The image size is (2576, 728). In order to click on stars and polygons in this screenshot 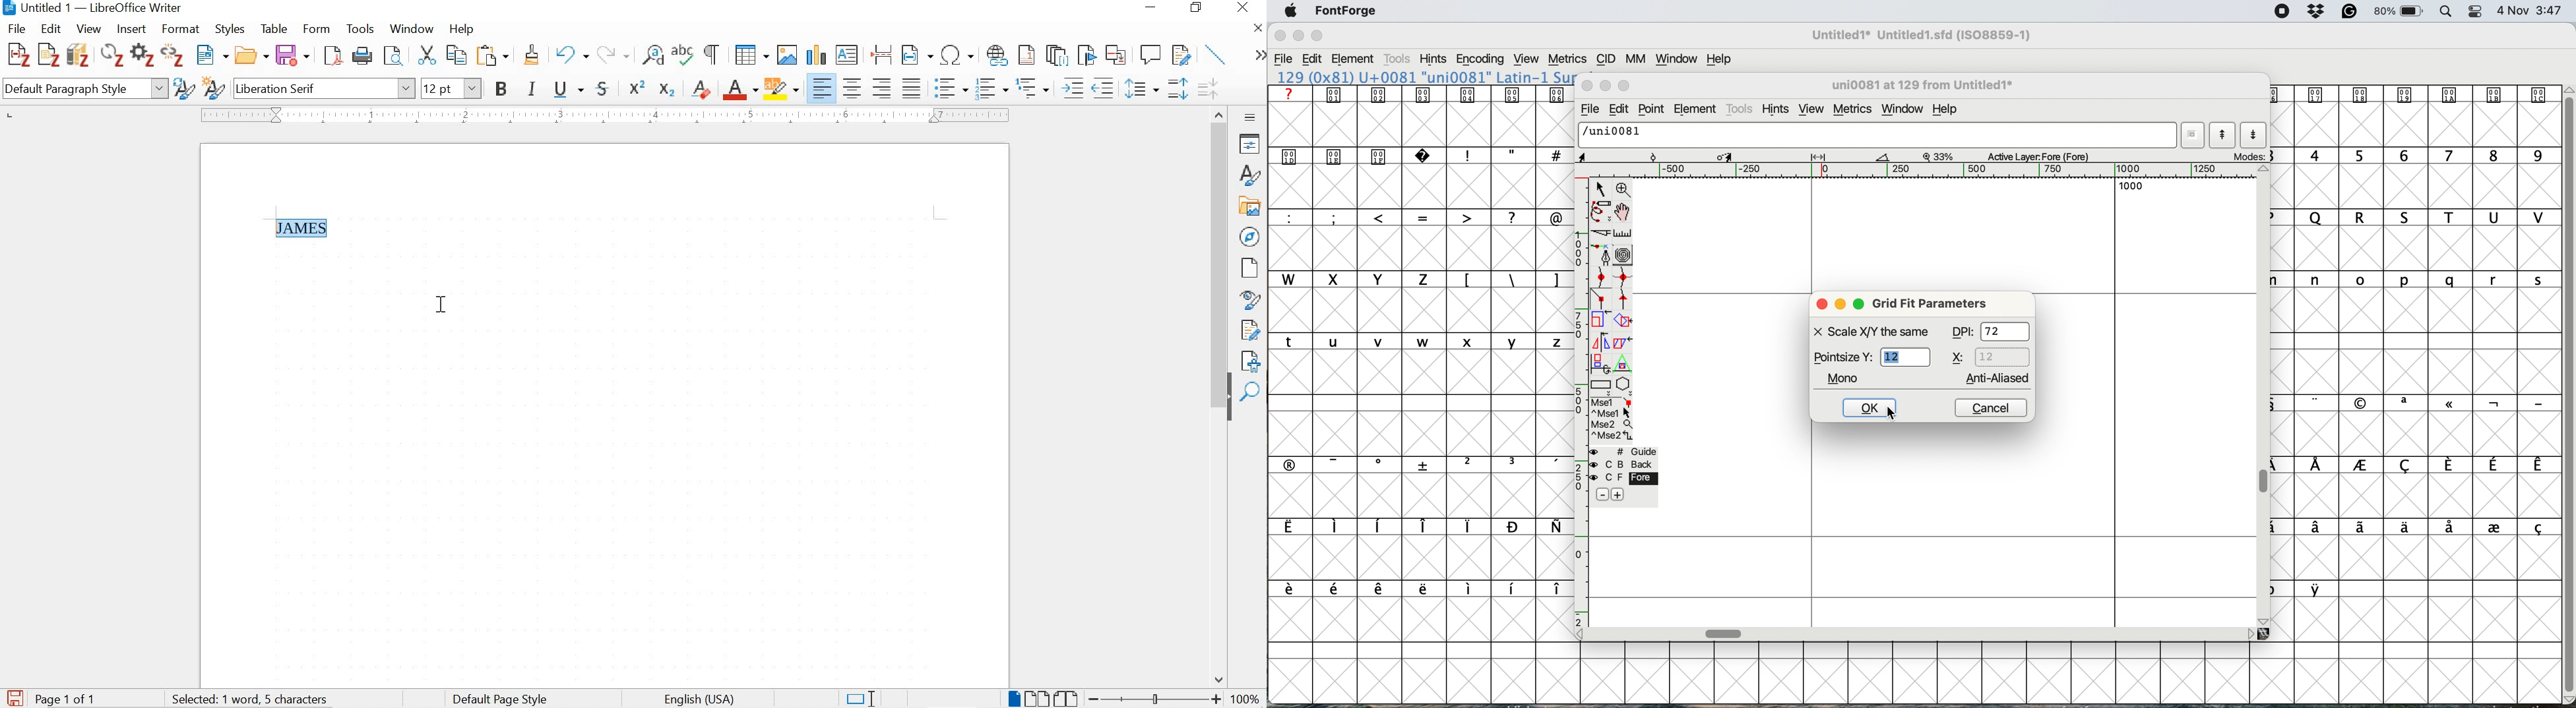, I will do `click(1625, 386)`.